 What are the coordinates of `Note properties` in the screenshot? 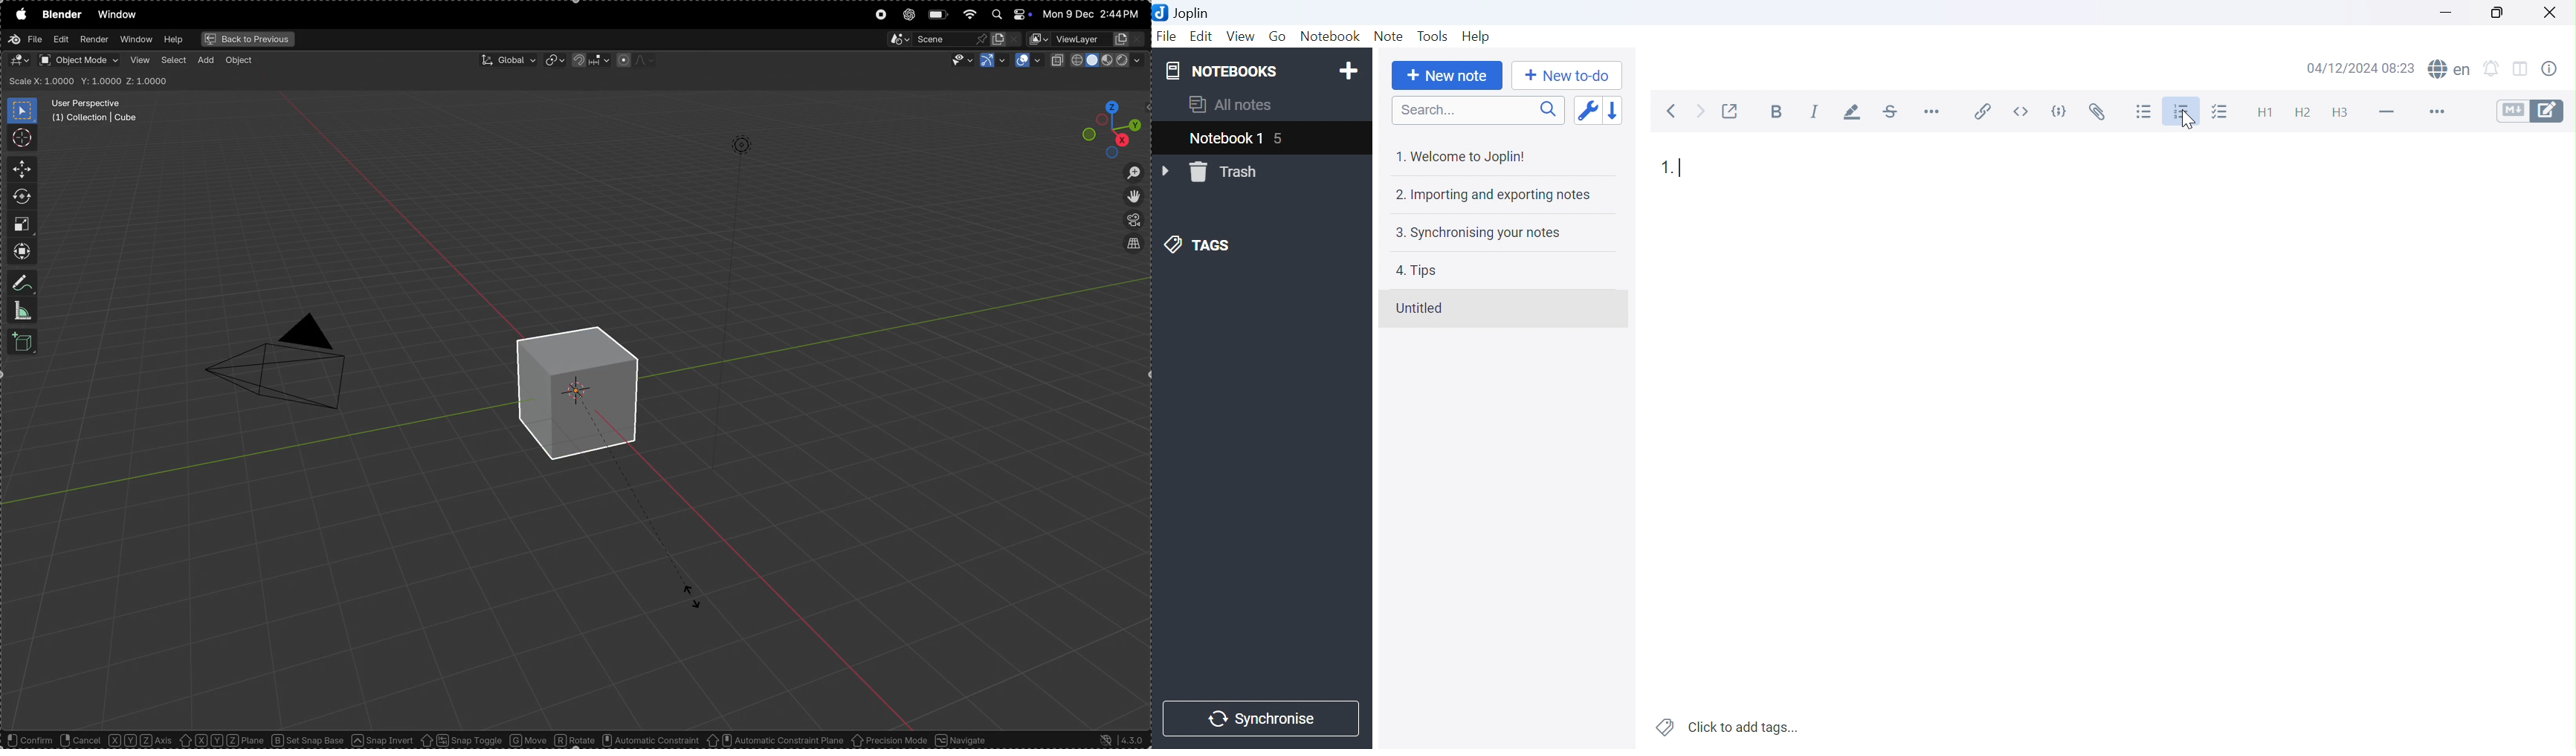 It's located at (2556, 68).